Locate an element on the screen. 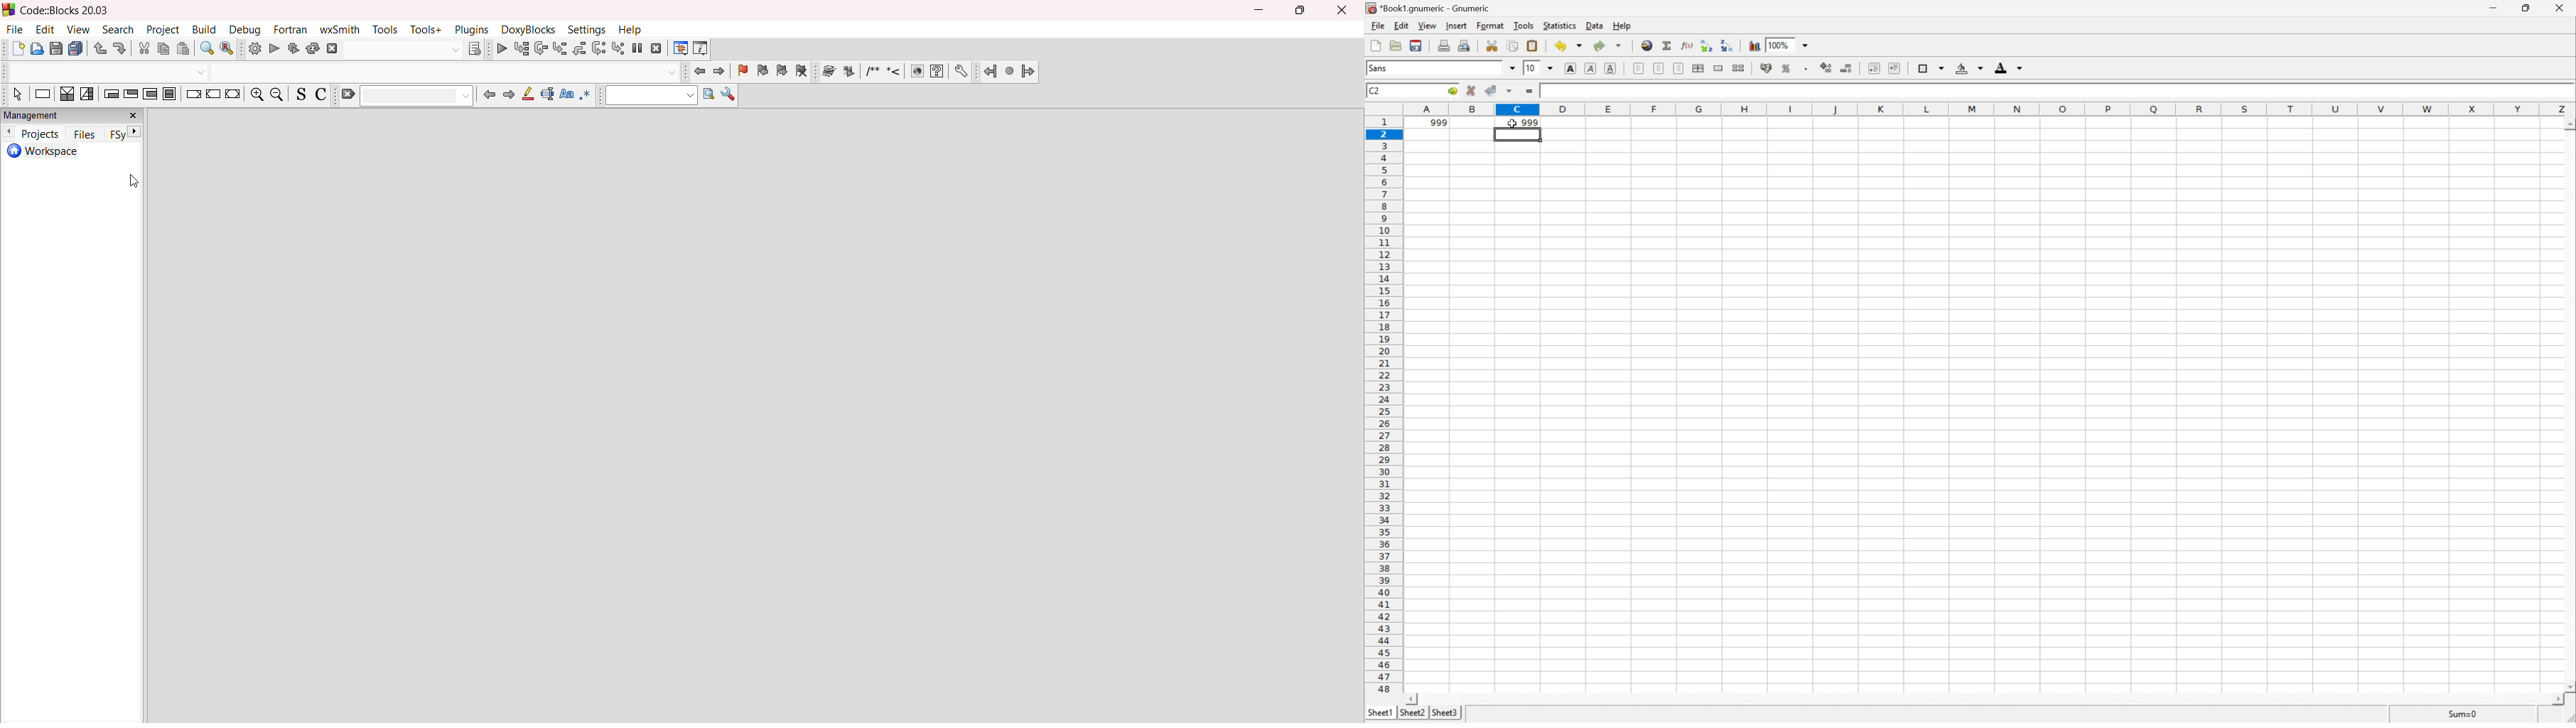 Image resolution: width=2576 pixels, height=728 pixels. open is located at coordinates (37, 49).